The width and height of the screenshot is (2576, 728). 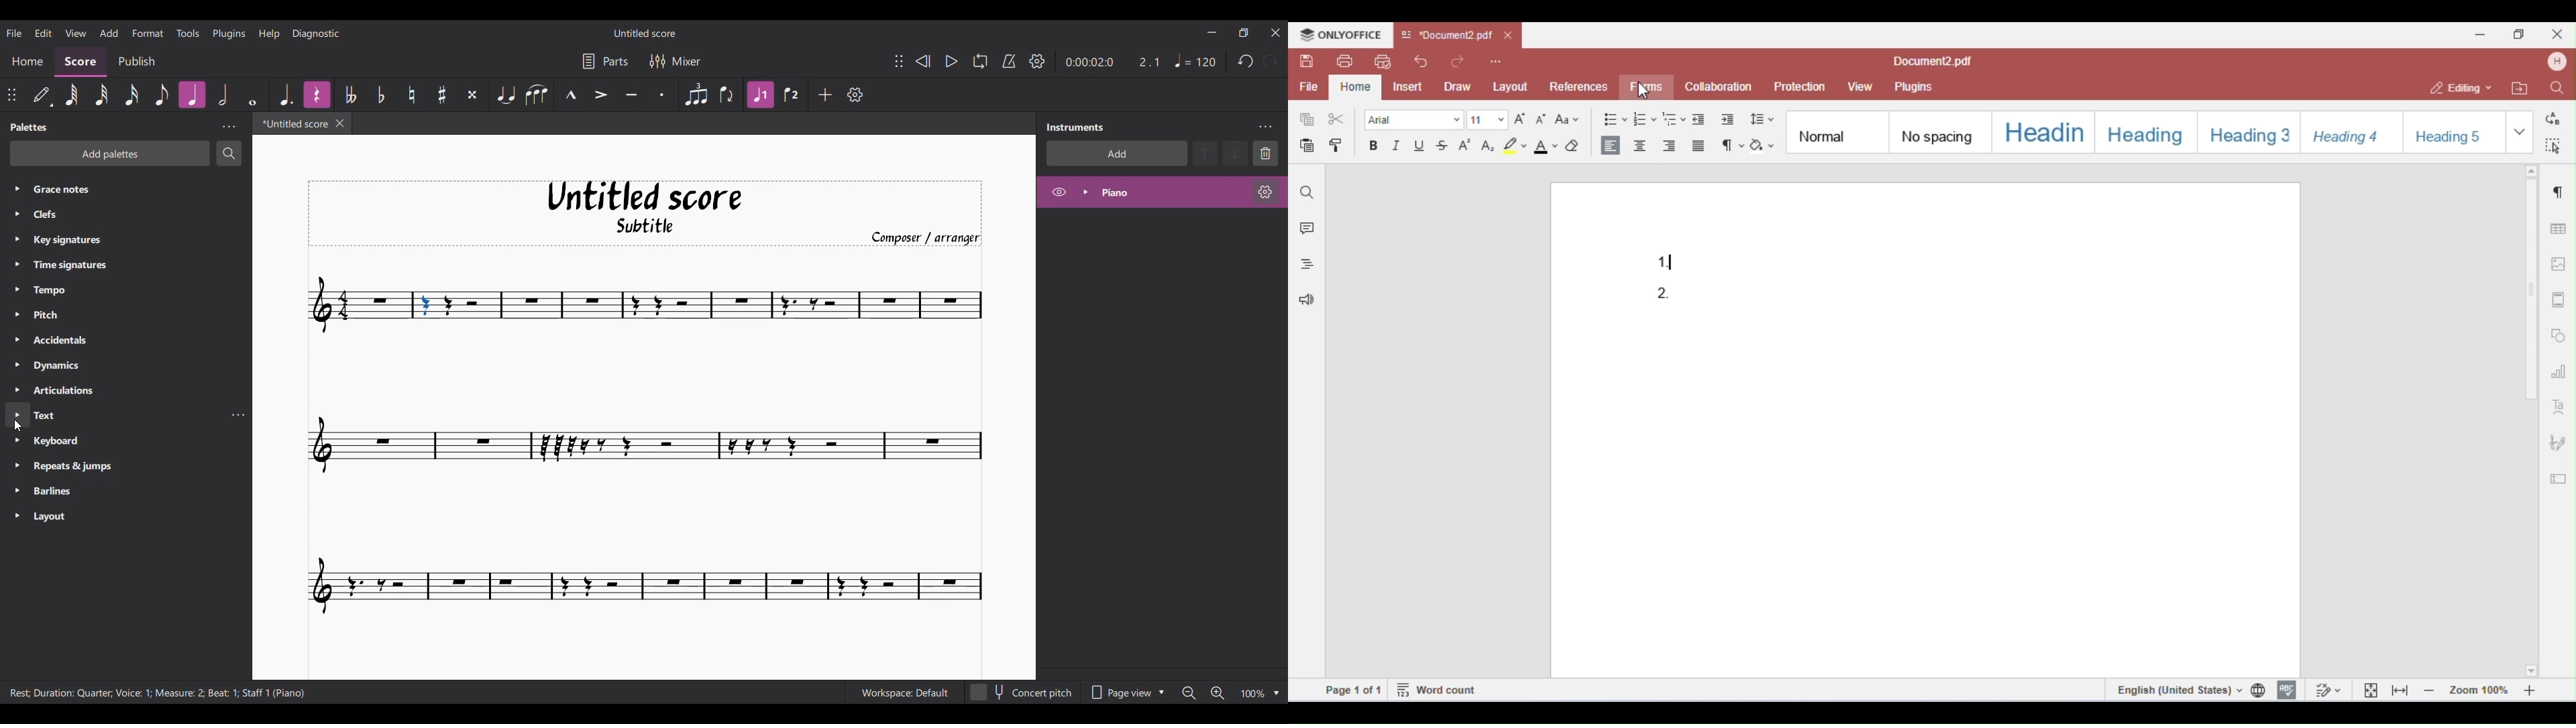 I want to click on Default, so click(x=42, y=94).